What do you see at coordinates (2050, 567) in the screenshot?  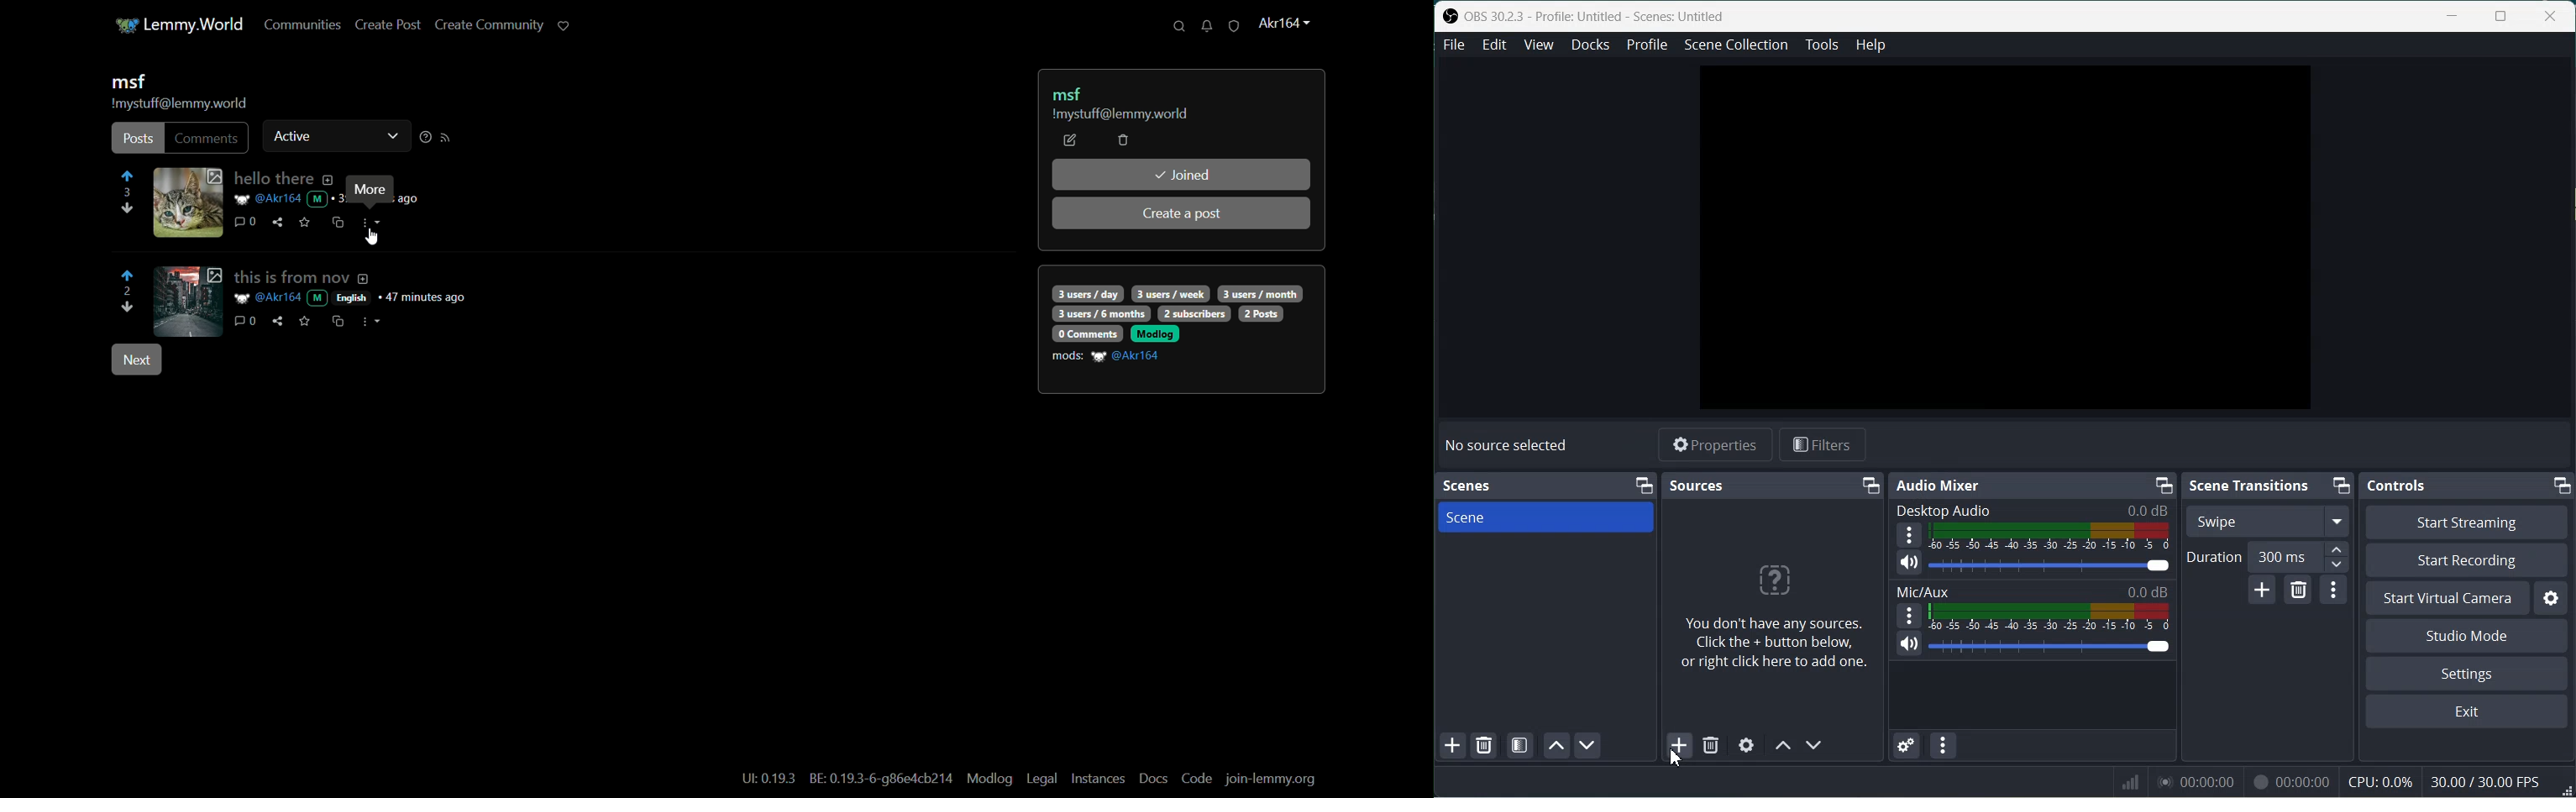 I see `Volume Adjuster` at bounding box center [2050, 567].